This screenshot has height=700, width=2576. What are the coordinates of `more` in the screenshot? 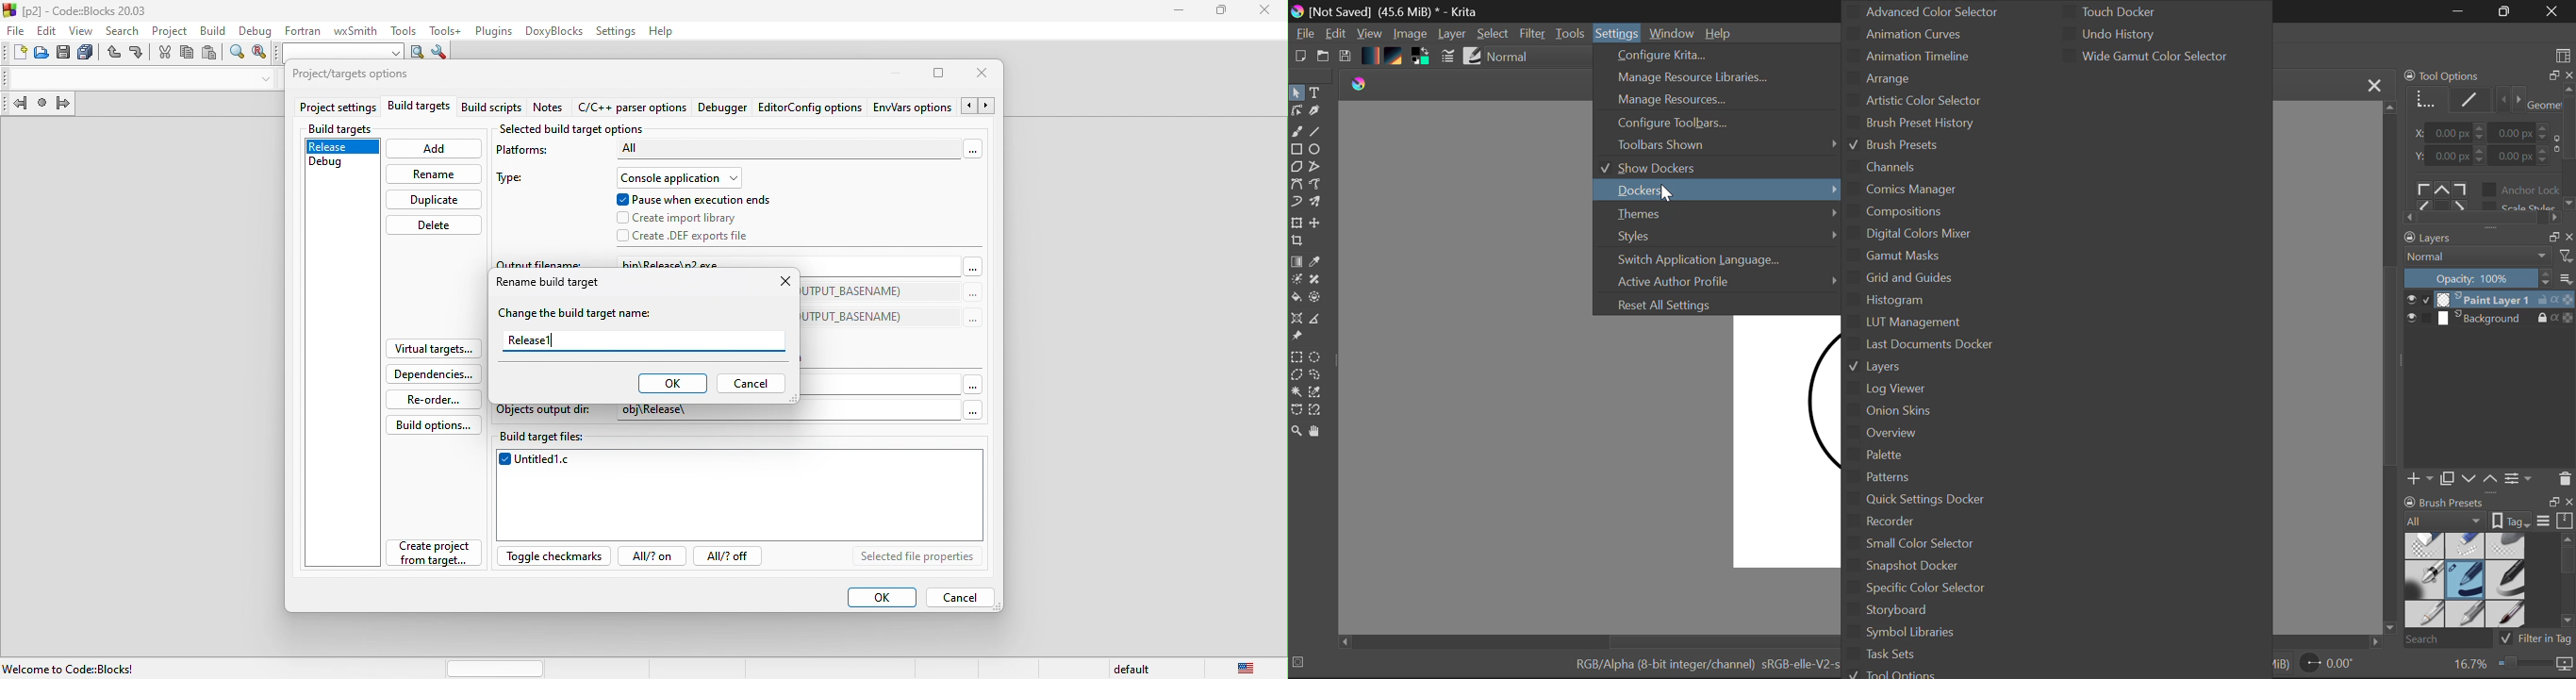 It's located at (972, 294).